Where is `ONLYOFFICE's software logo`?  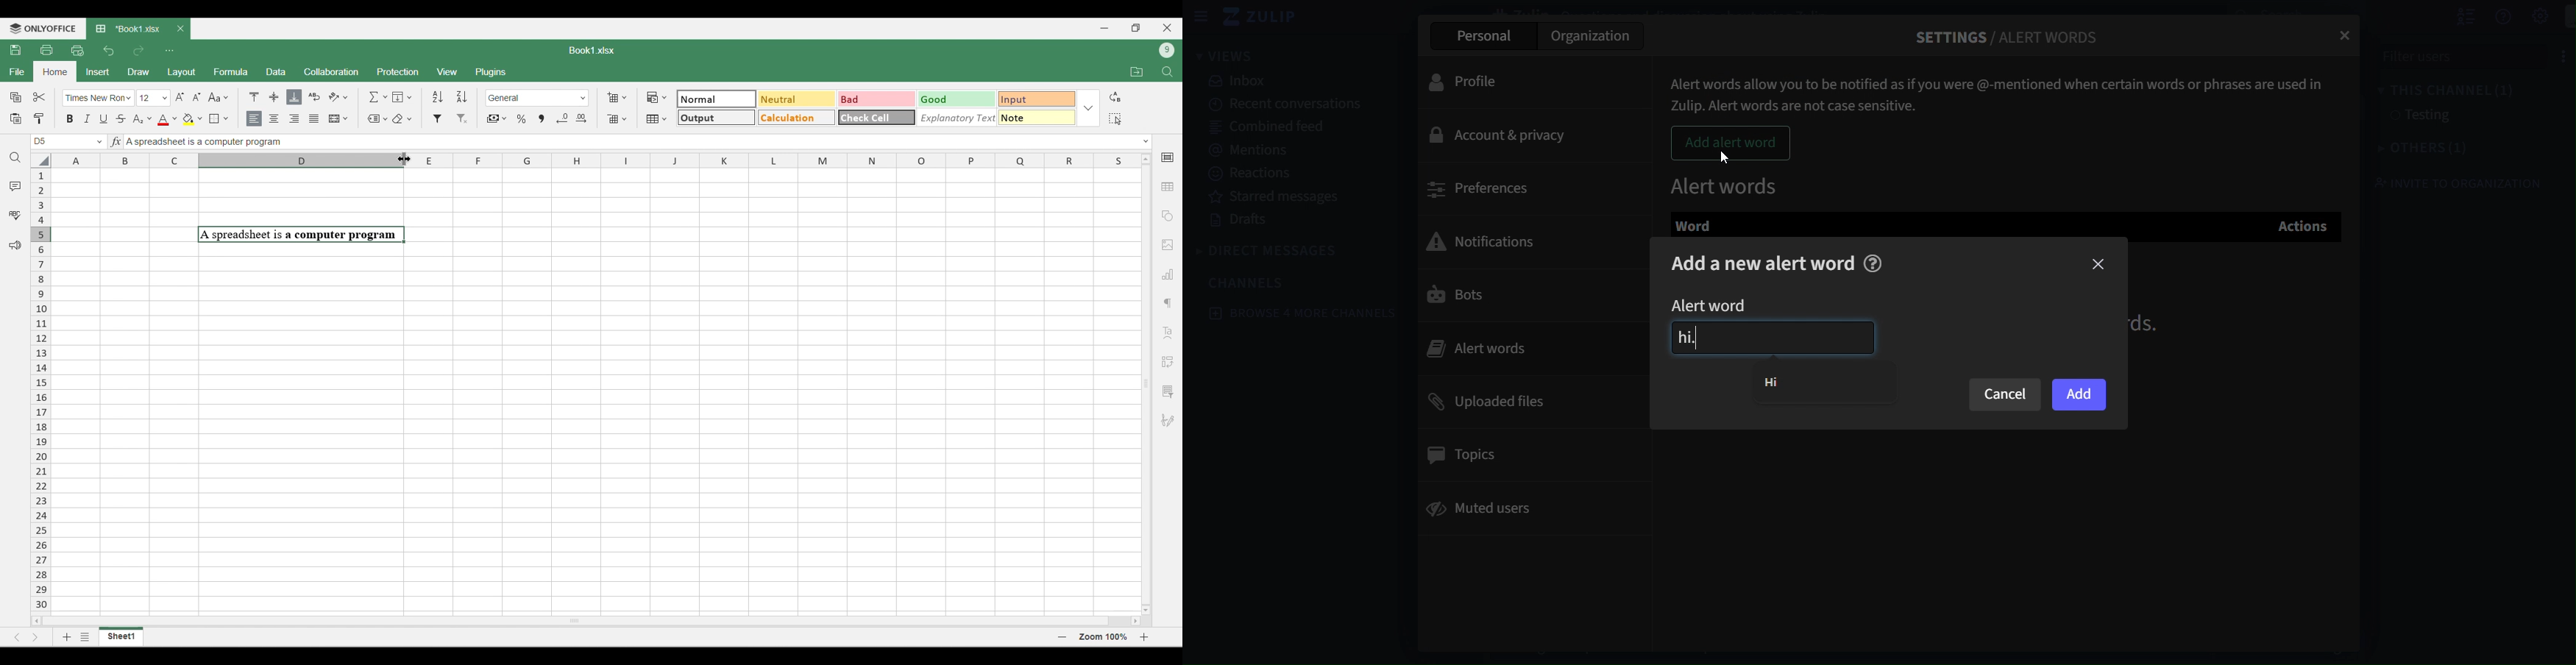 ONLYOFFICE's software logo is located at coordinates (43, 29).